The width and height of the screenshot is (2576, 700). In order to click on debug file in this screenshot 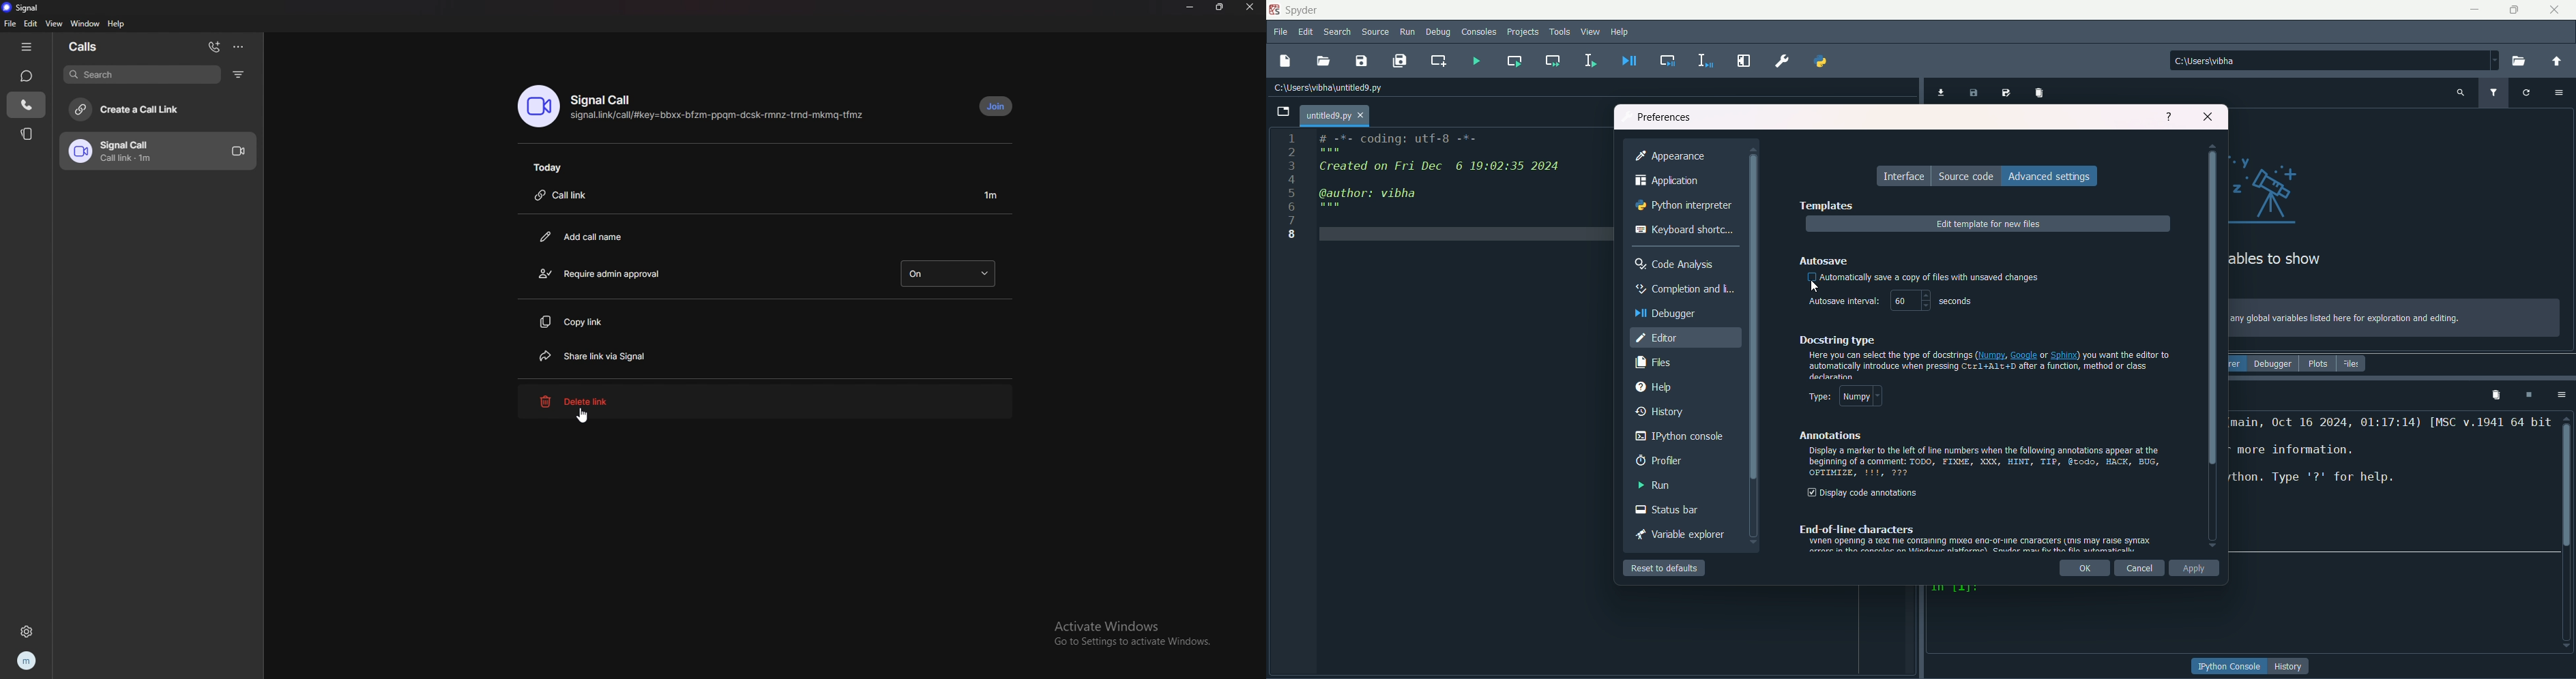, I will do `click(1625, 61)`.